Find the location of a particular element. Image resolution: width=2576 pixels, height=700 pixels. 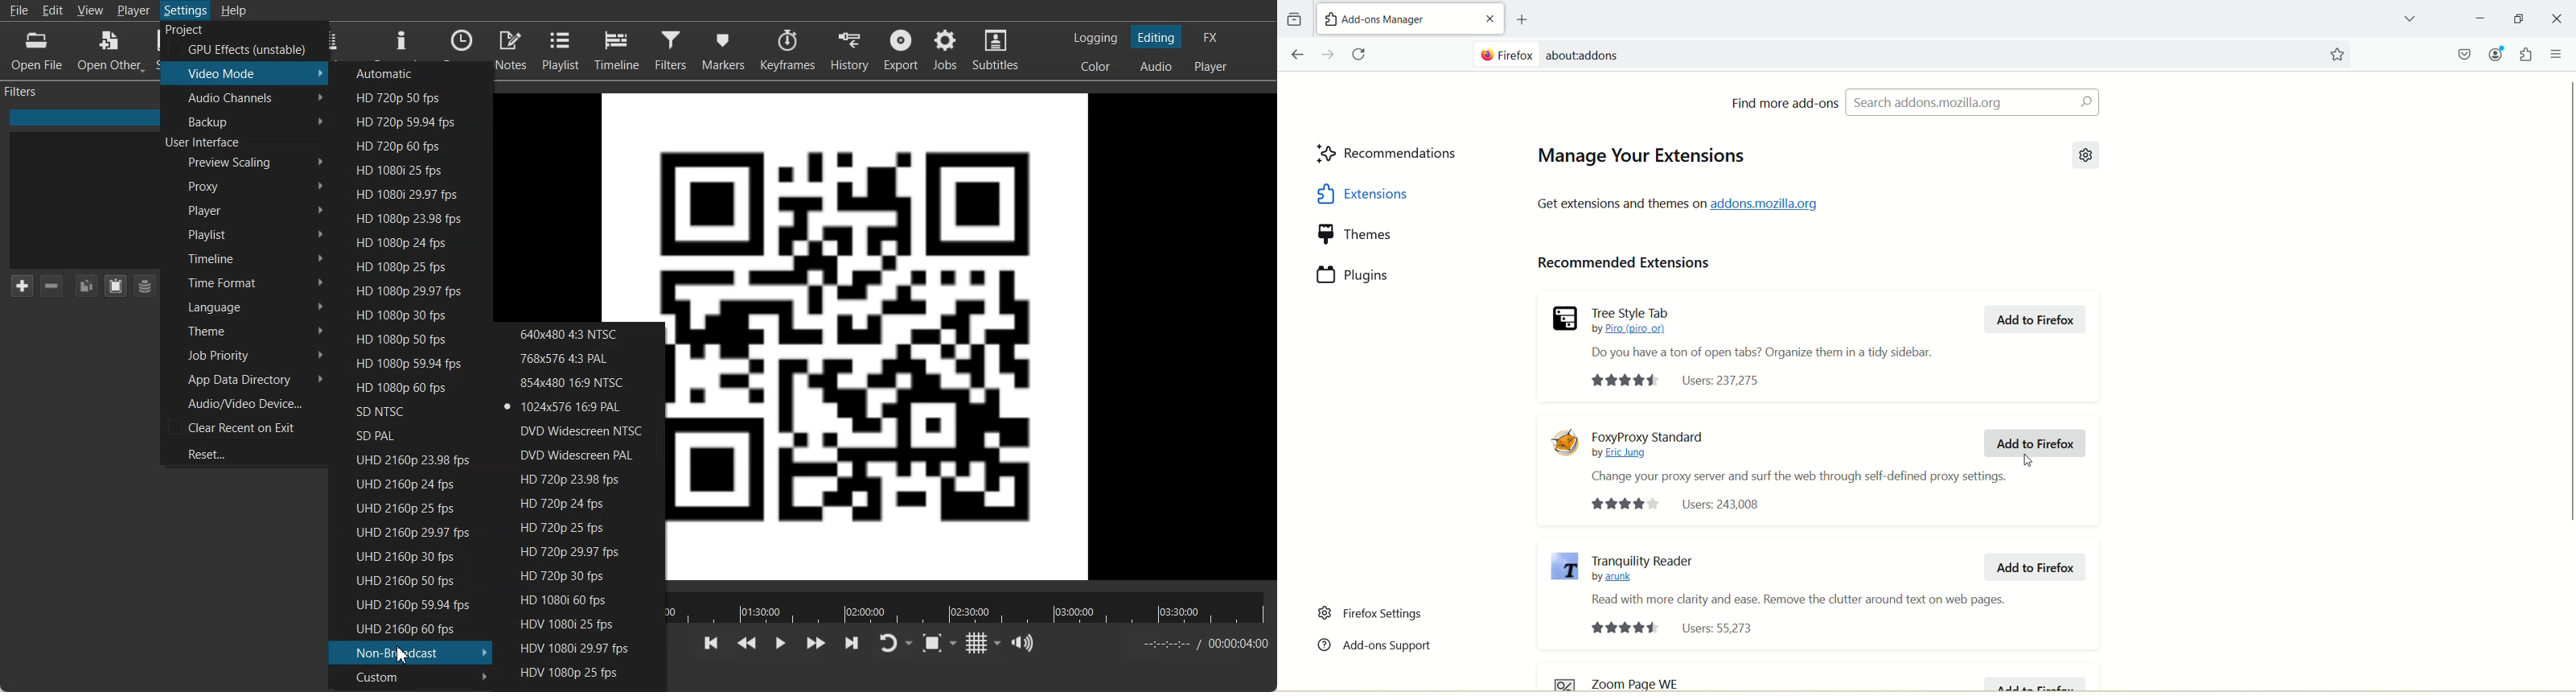

HD 720p 30 fps is located at coordinates (579, 578).